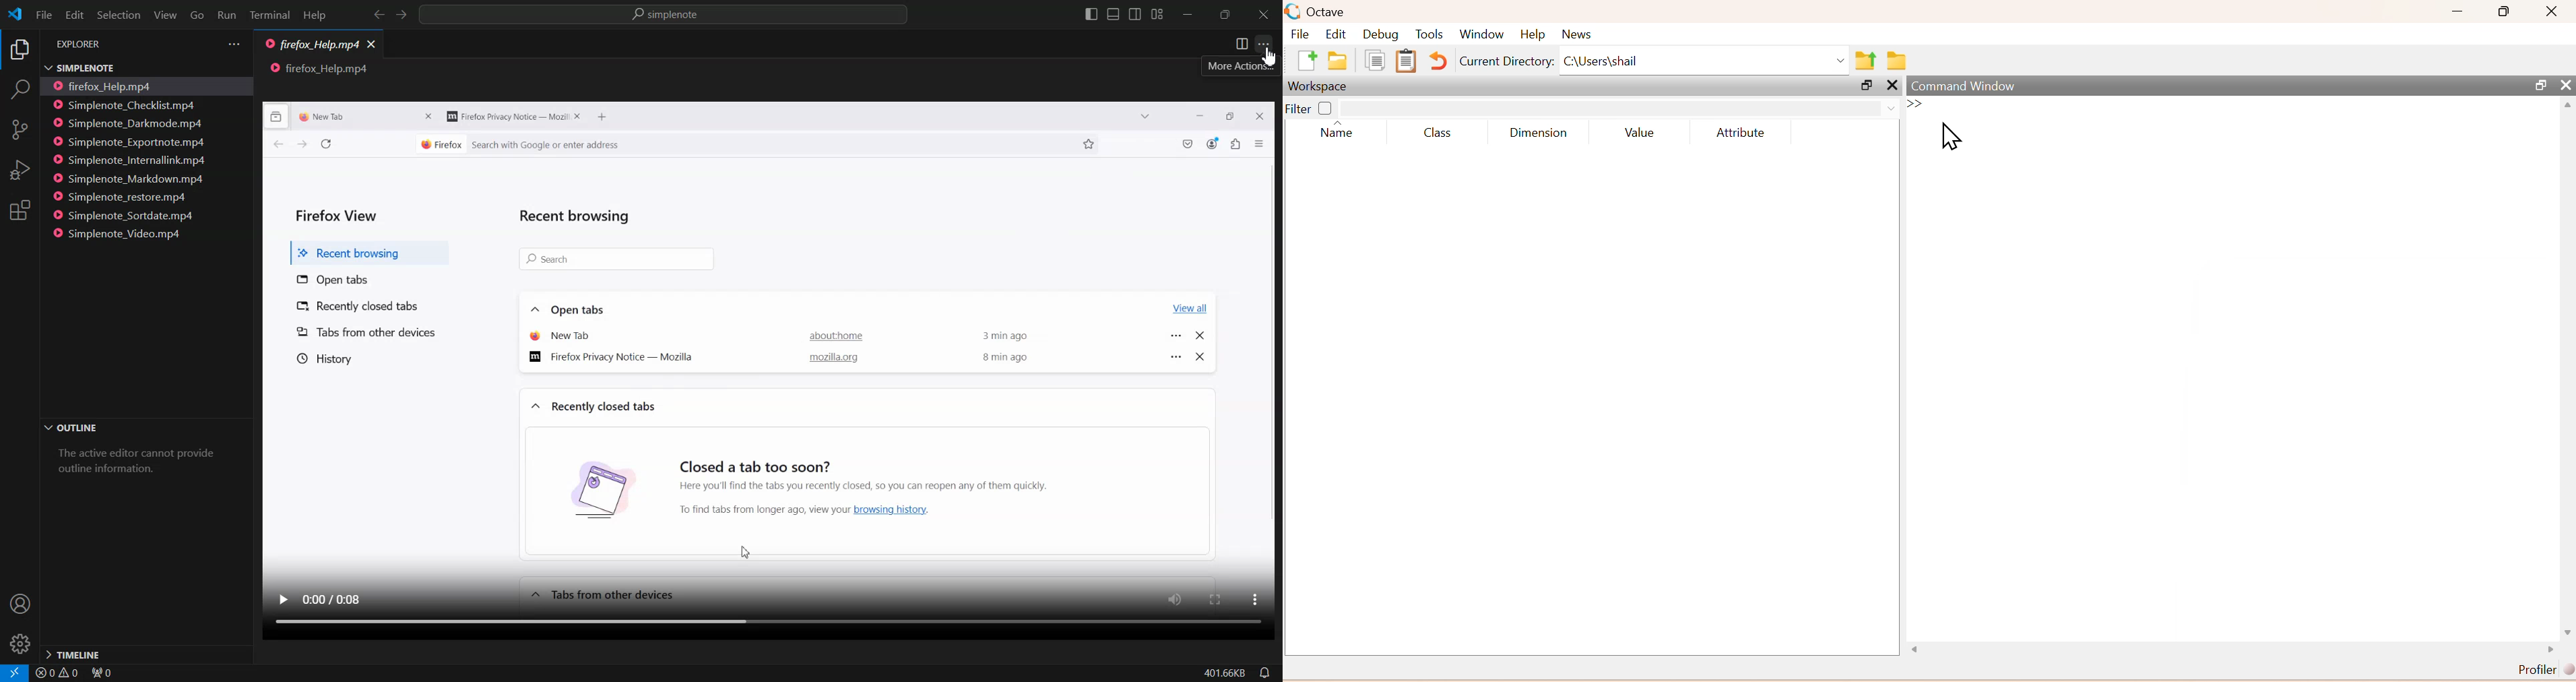 The height and width of the screenshot is (700, 2576). What do you see at coordinates (1543, 133) in the screenshot?
I see `Dimension` at bounding box center [1543, 133].